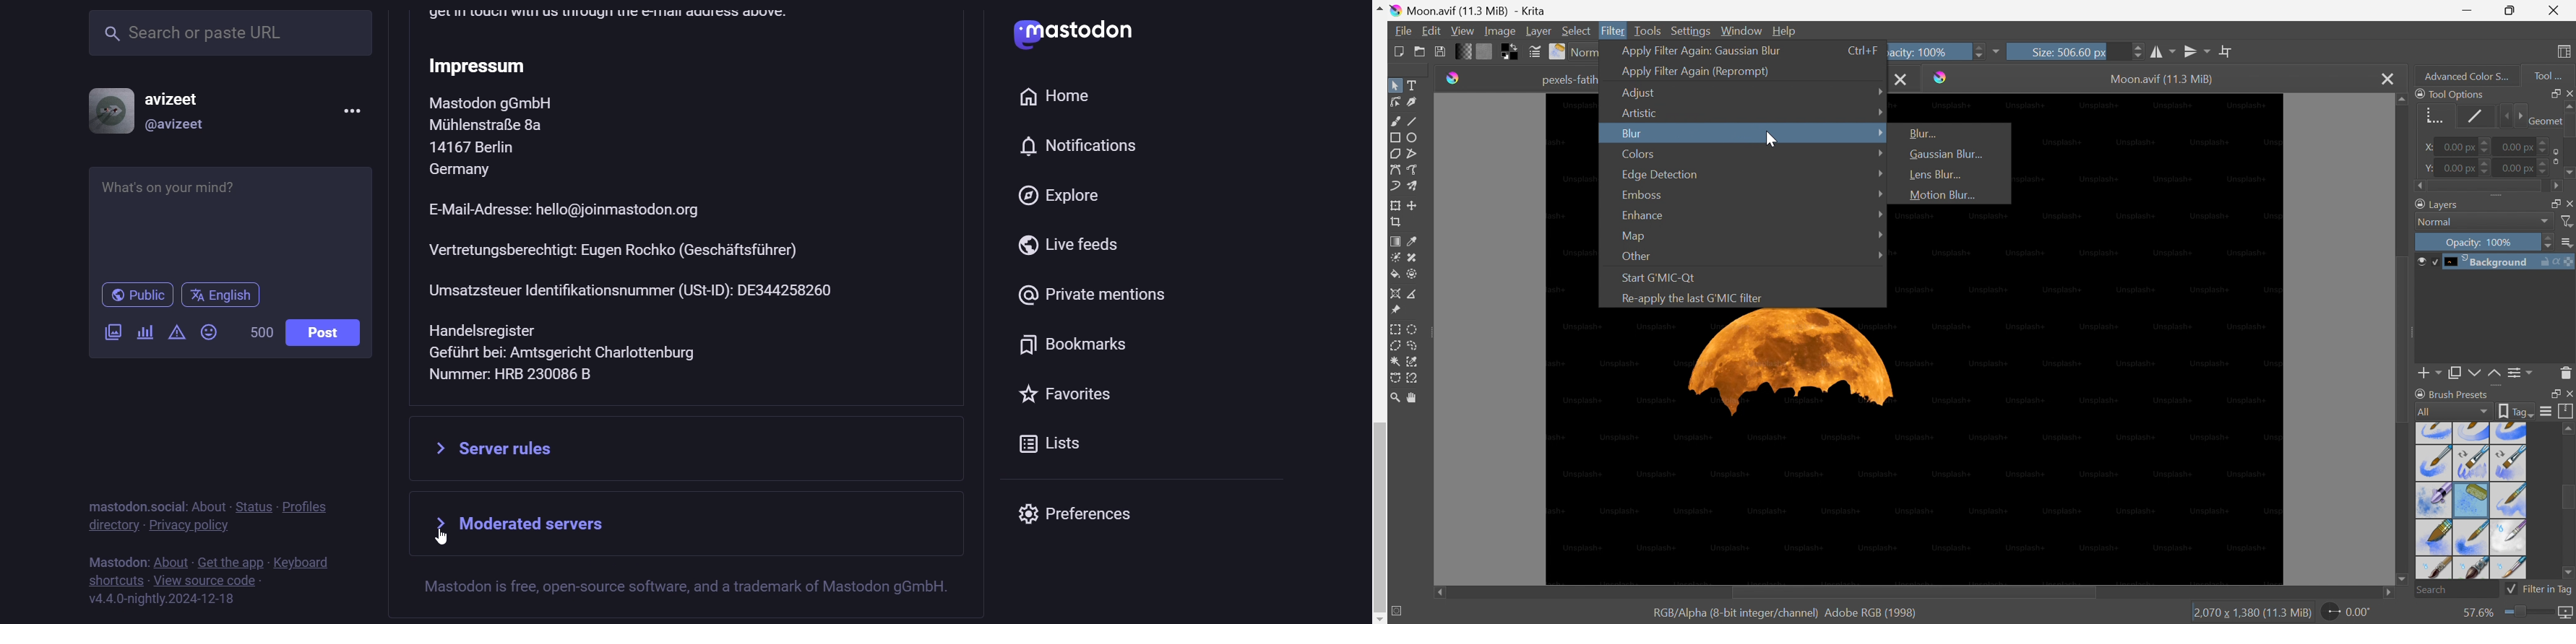 Image resolution: width=2576 pixels, height=644 pixels. Describe the element at coordinates (2497, 375) in the screenshot. I see `Move layer or mask up` at that location.